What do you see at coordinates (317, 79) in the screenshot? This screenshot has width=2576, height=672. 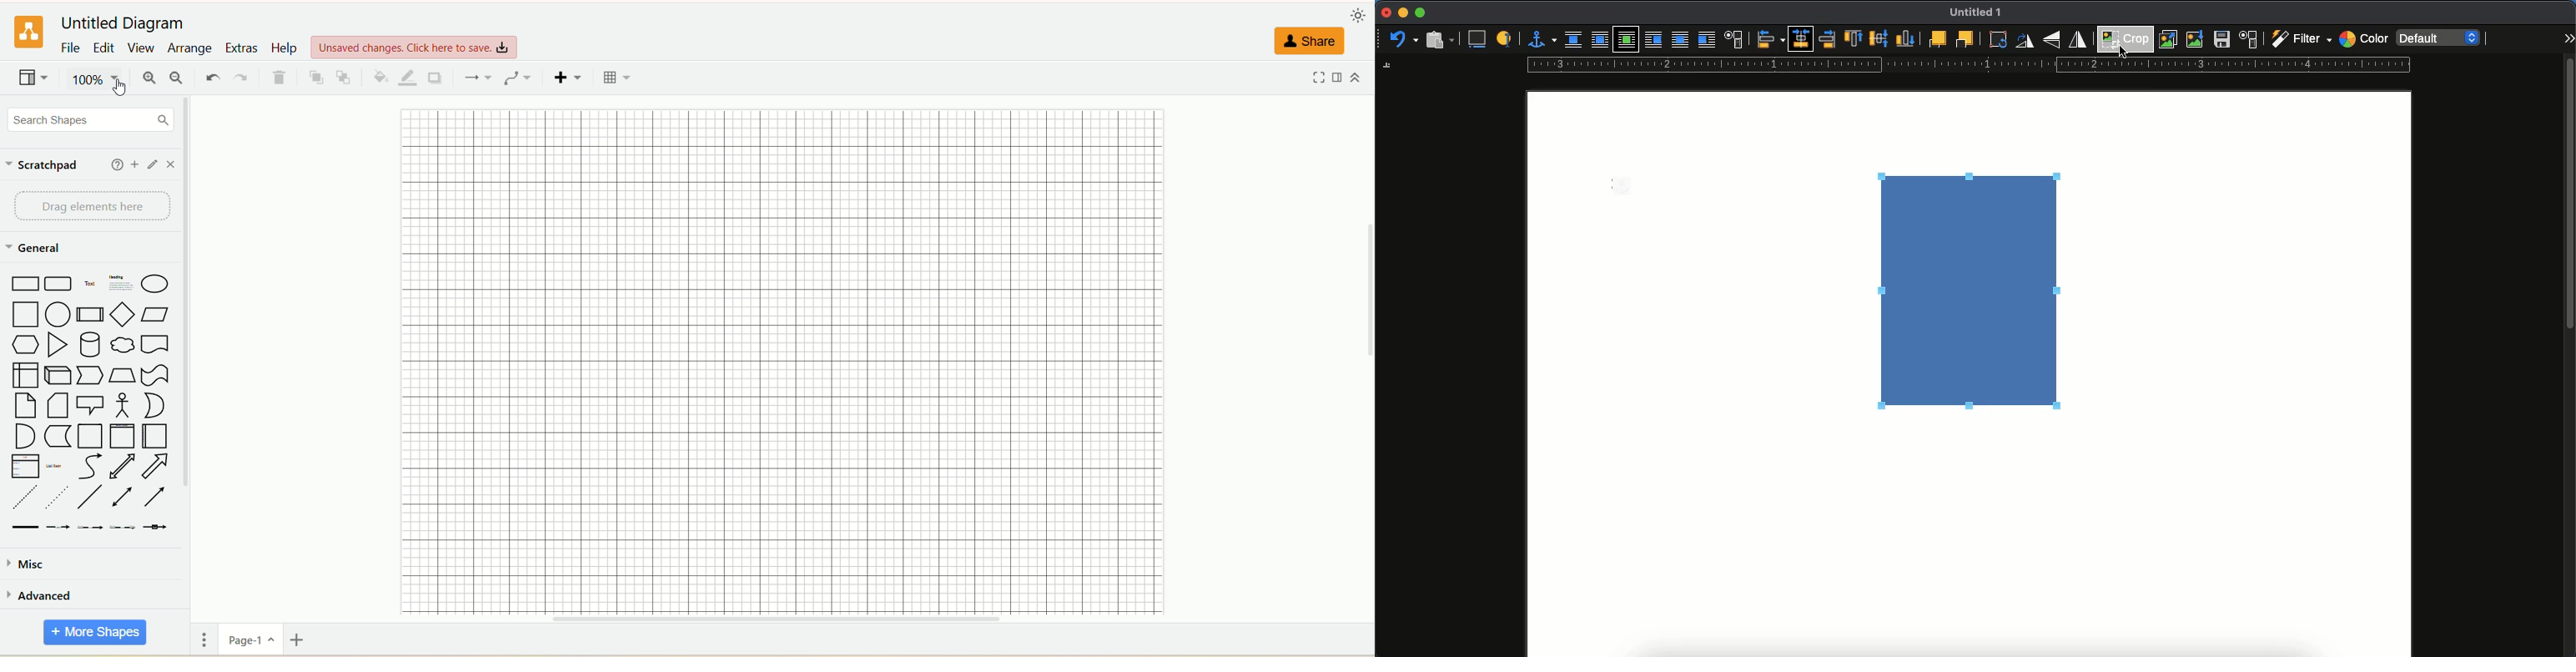 I see `to front` at bounding box center [317, 79].